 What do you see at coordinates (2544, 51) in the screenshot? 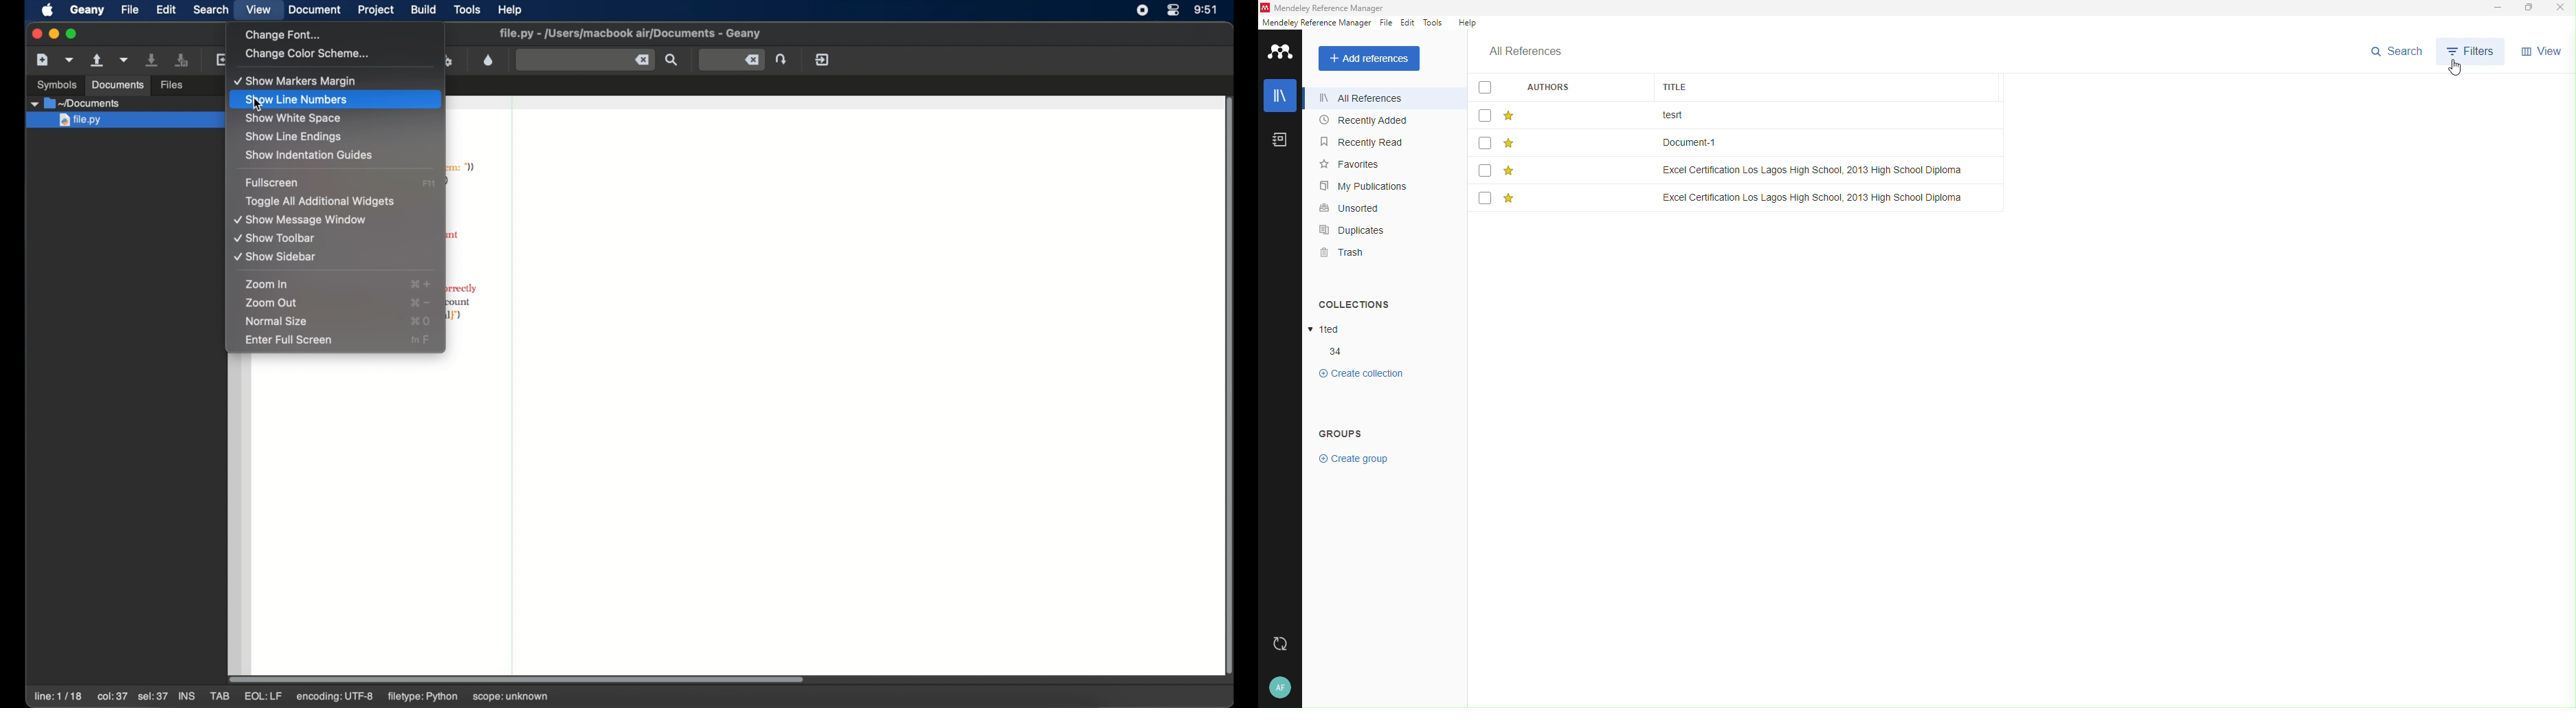
I see `View` at bounding box center [2544, 51].